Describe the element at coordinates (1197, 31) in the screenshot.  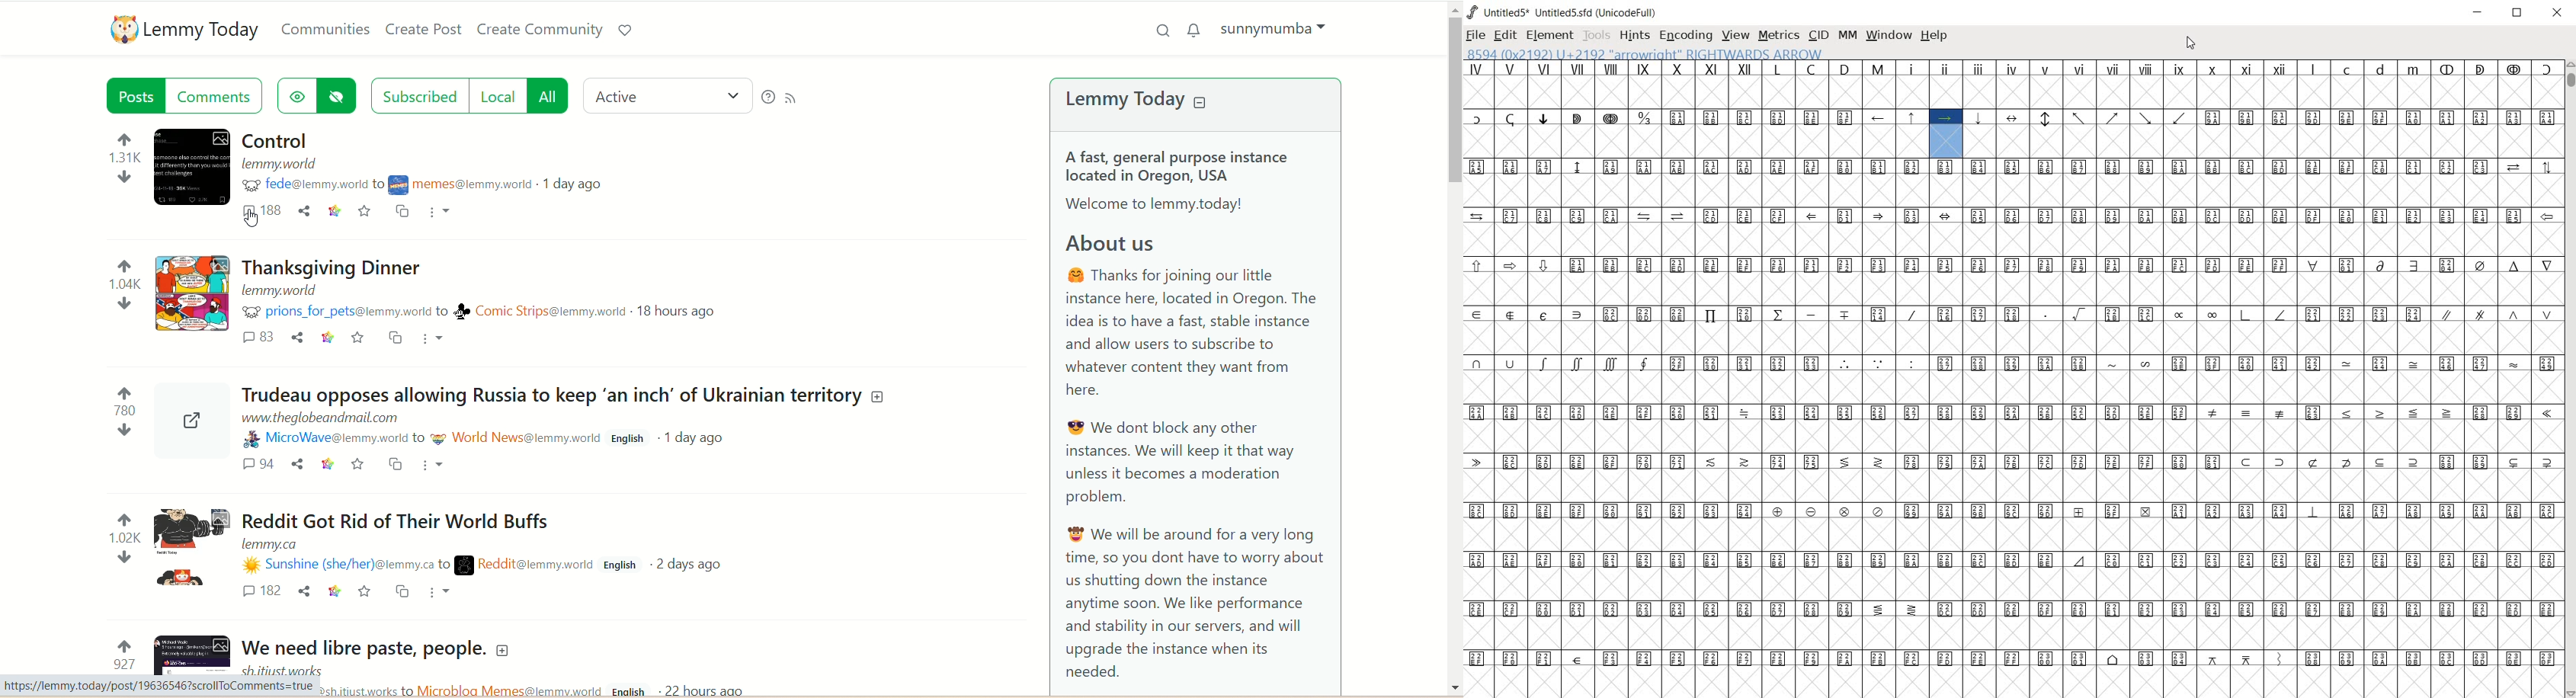
I see `notification` at that location.